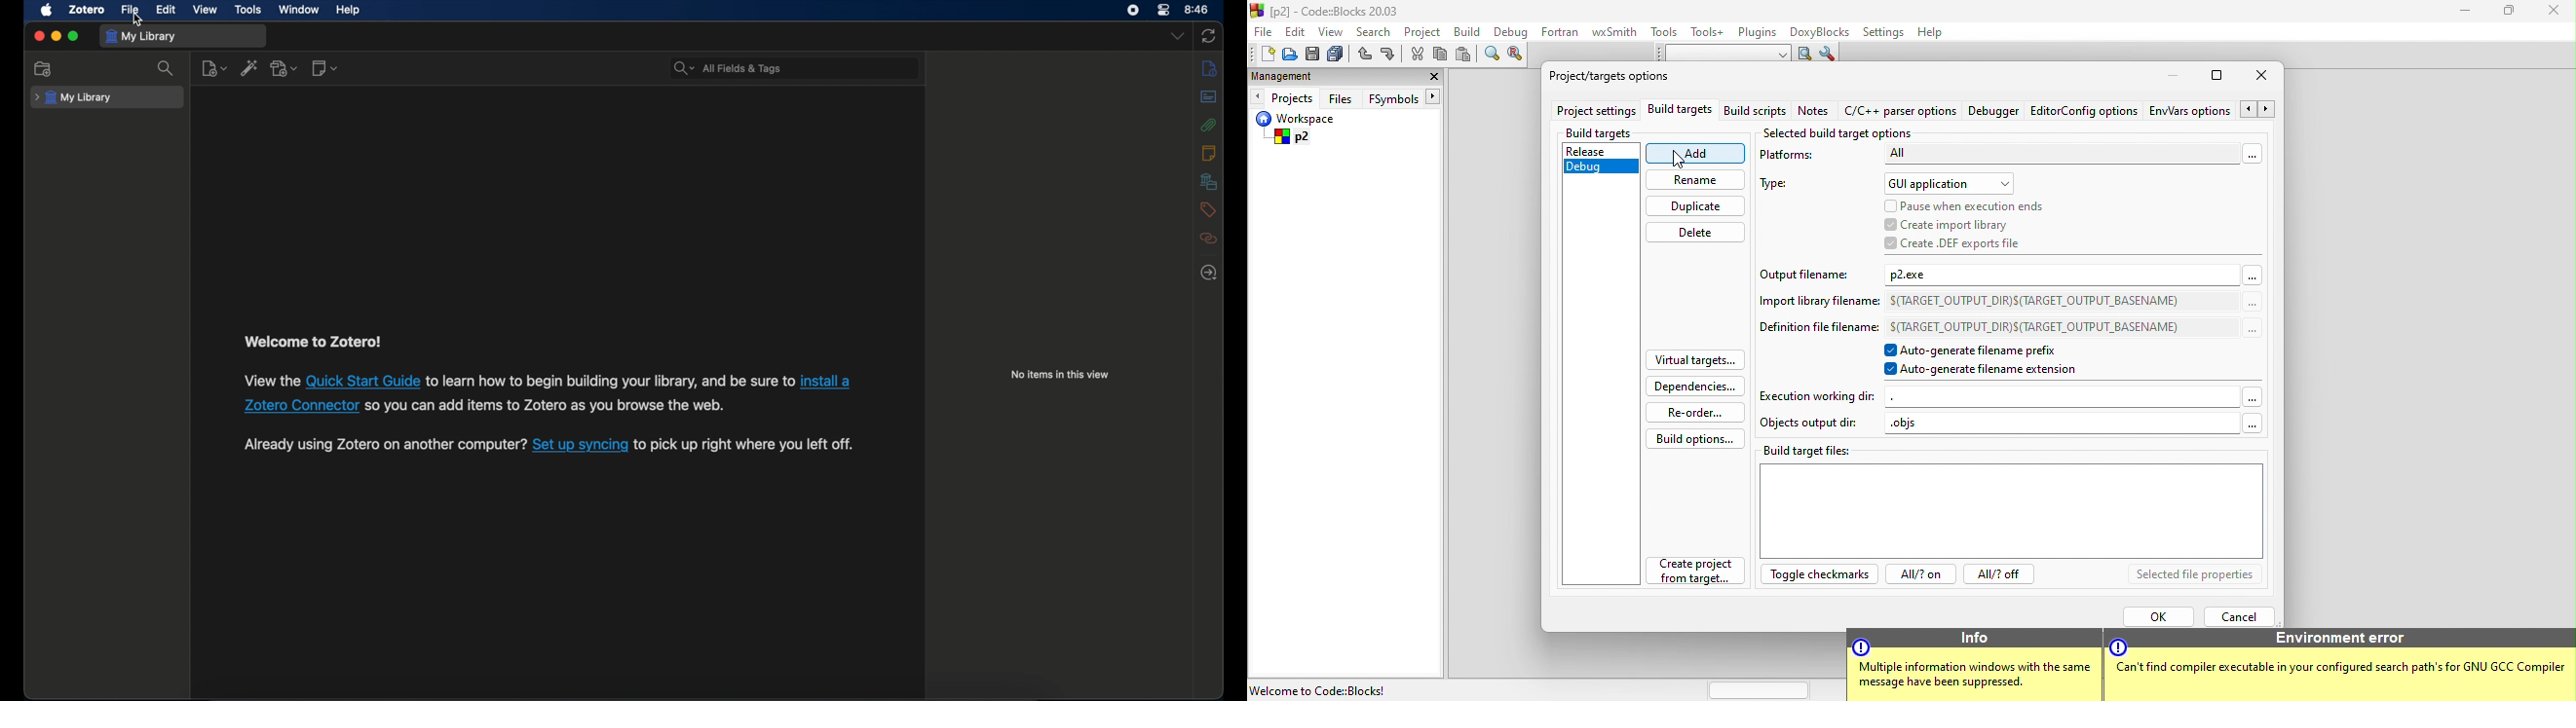 The width and height of the screenshot is (2576, 728). What do you see at coordinates (1562, 31) in the screenshot?
I see `fortran` at bounding box center [1562, 31].